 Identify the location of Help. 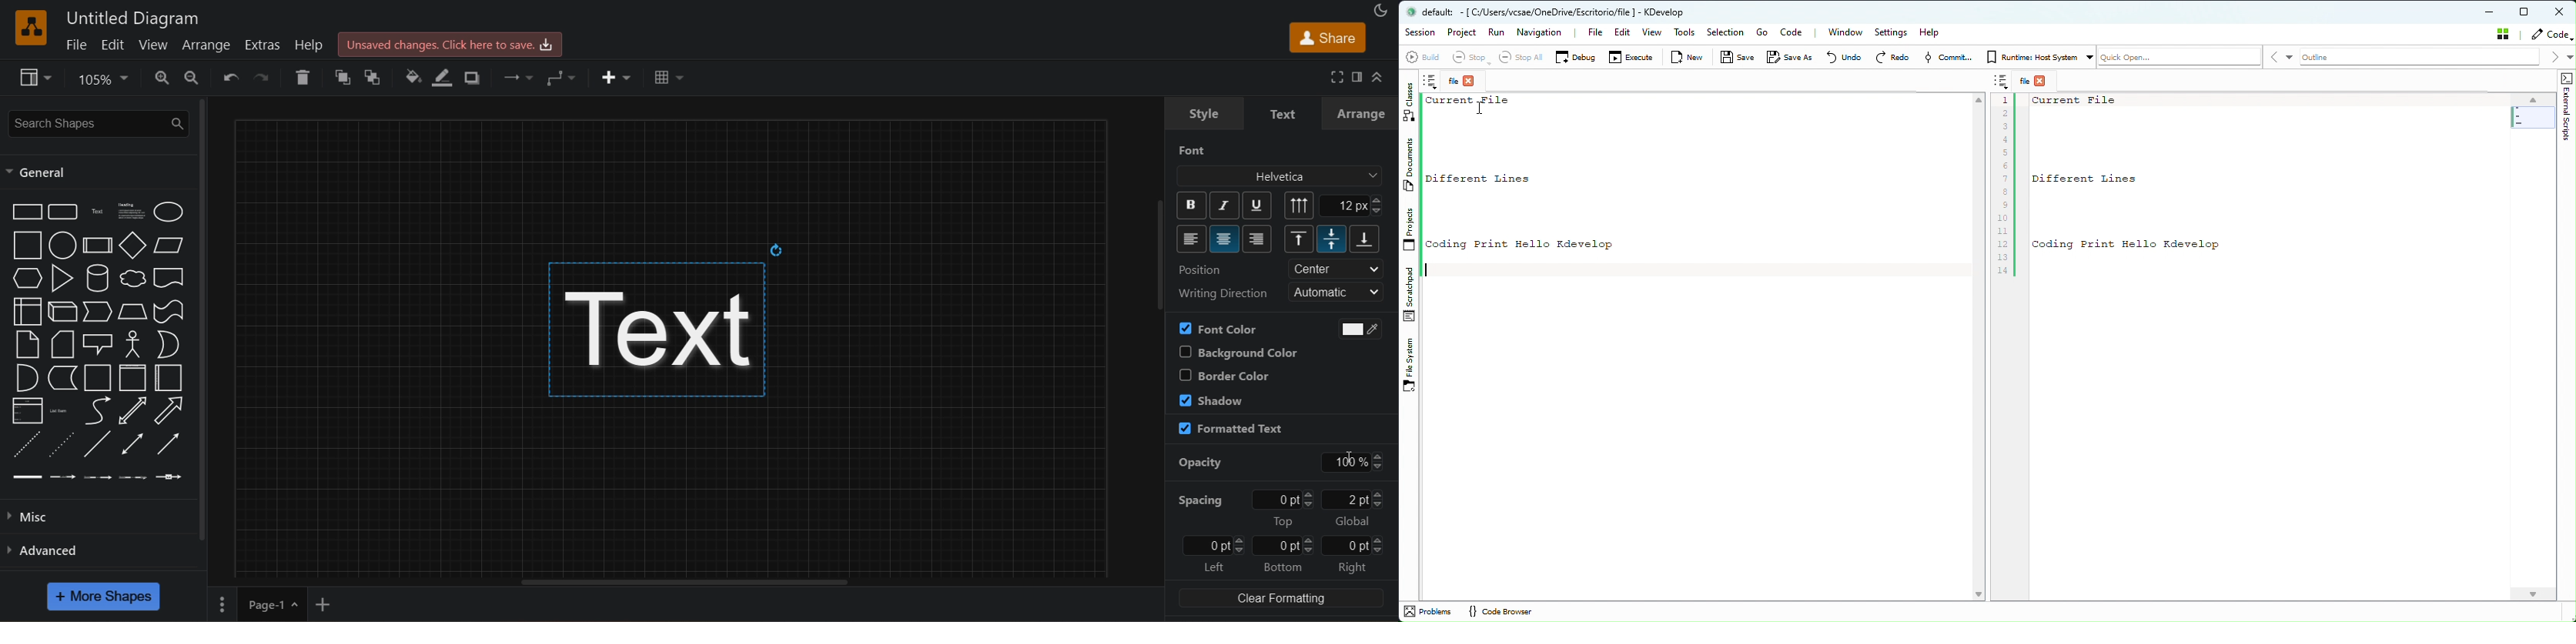
(1930, 33).